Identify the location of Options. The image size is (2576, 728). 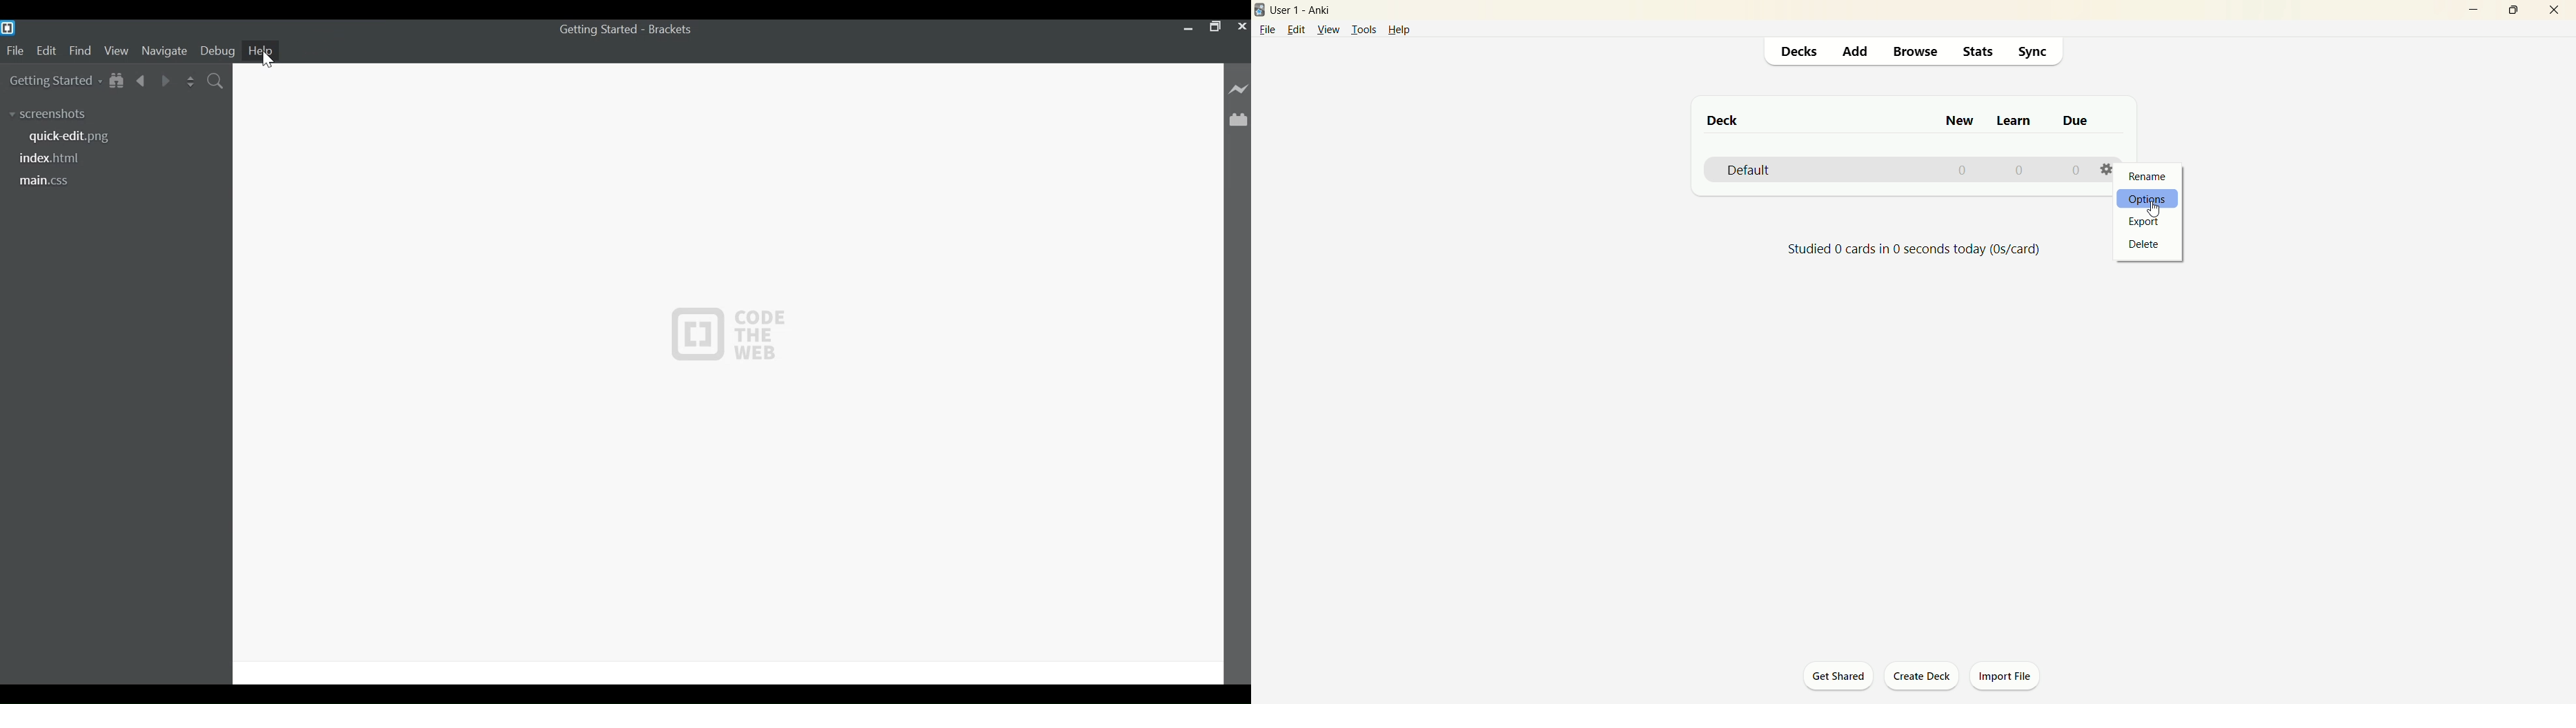
(2107, 168).